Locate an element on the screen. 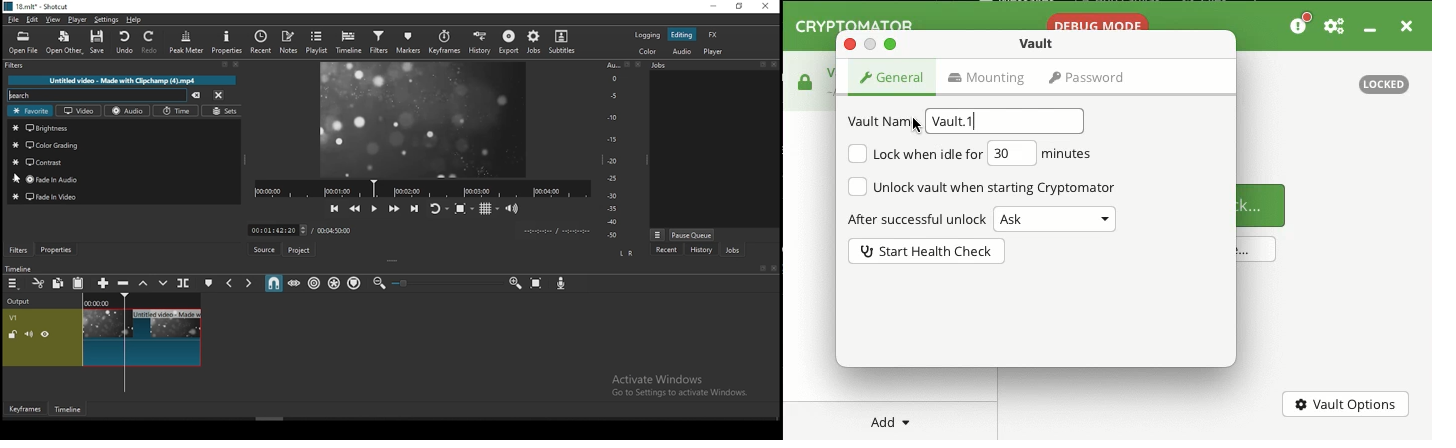 This screenshot has height=448, width=1456. recent is located at coordinates (667, 249).